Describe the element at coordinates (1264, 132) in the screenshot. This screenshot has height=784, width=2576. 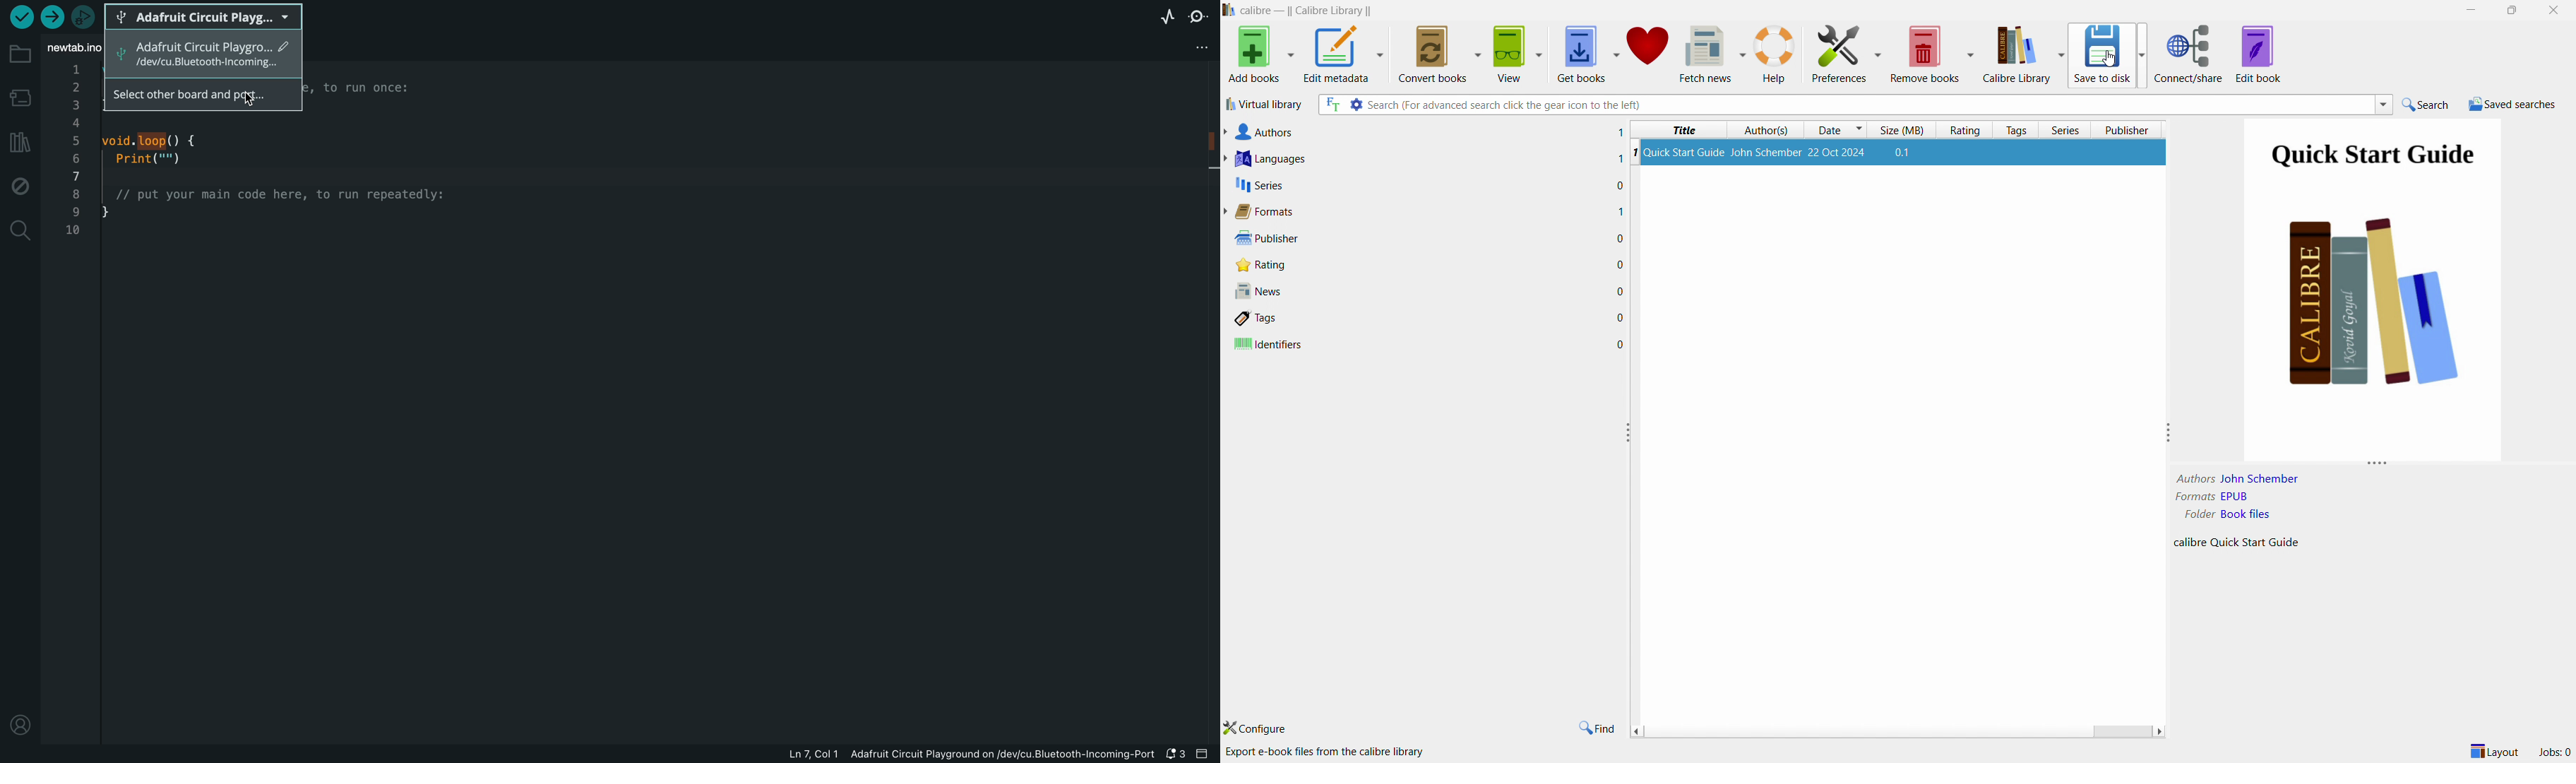
I see `Authors` at that location.